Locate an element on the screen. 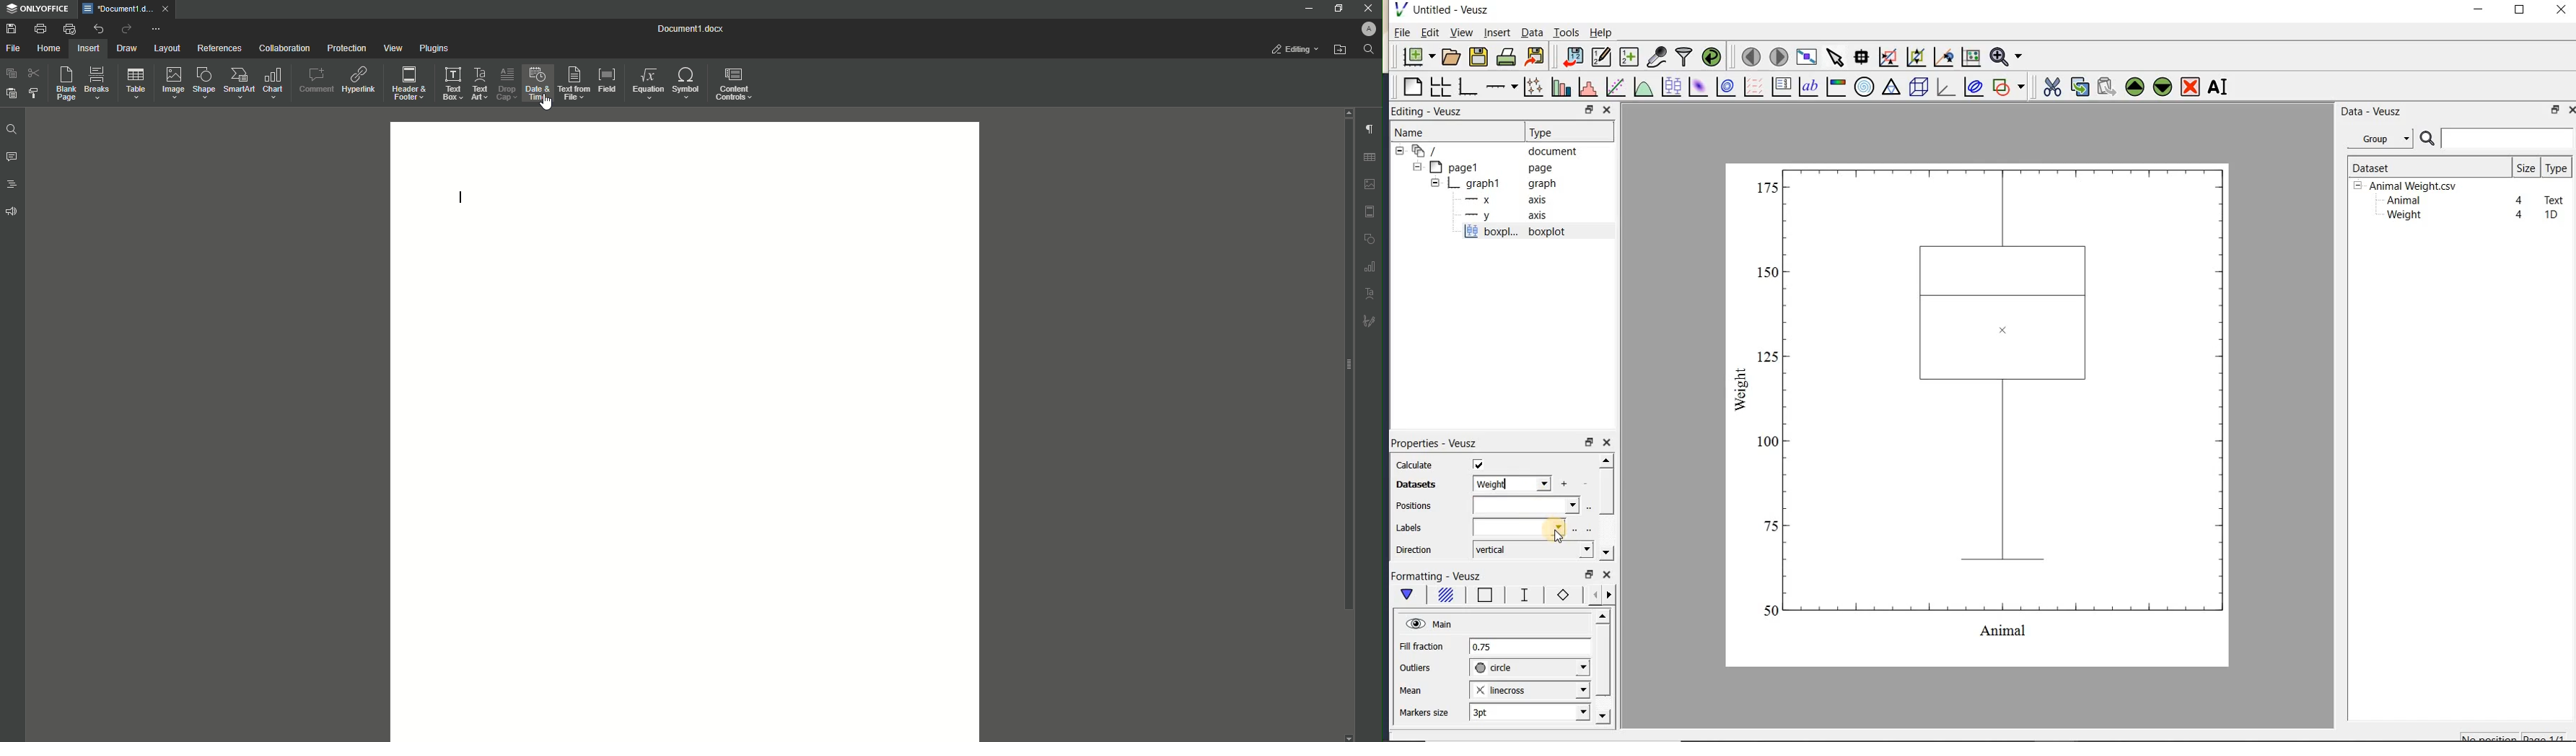 The height and width of the screenshot is (756, 2576). move the selected widget up is located at coordinates (2135, 87).